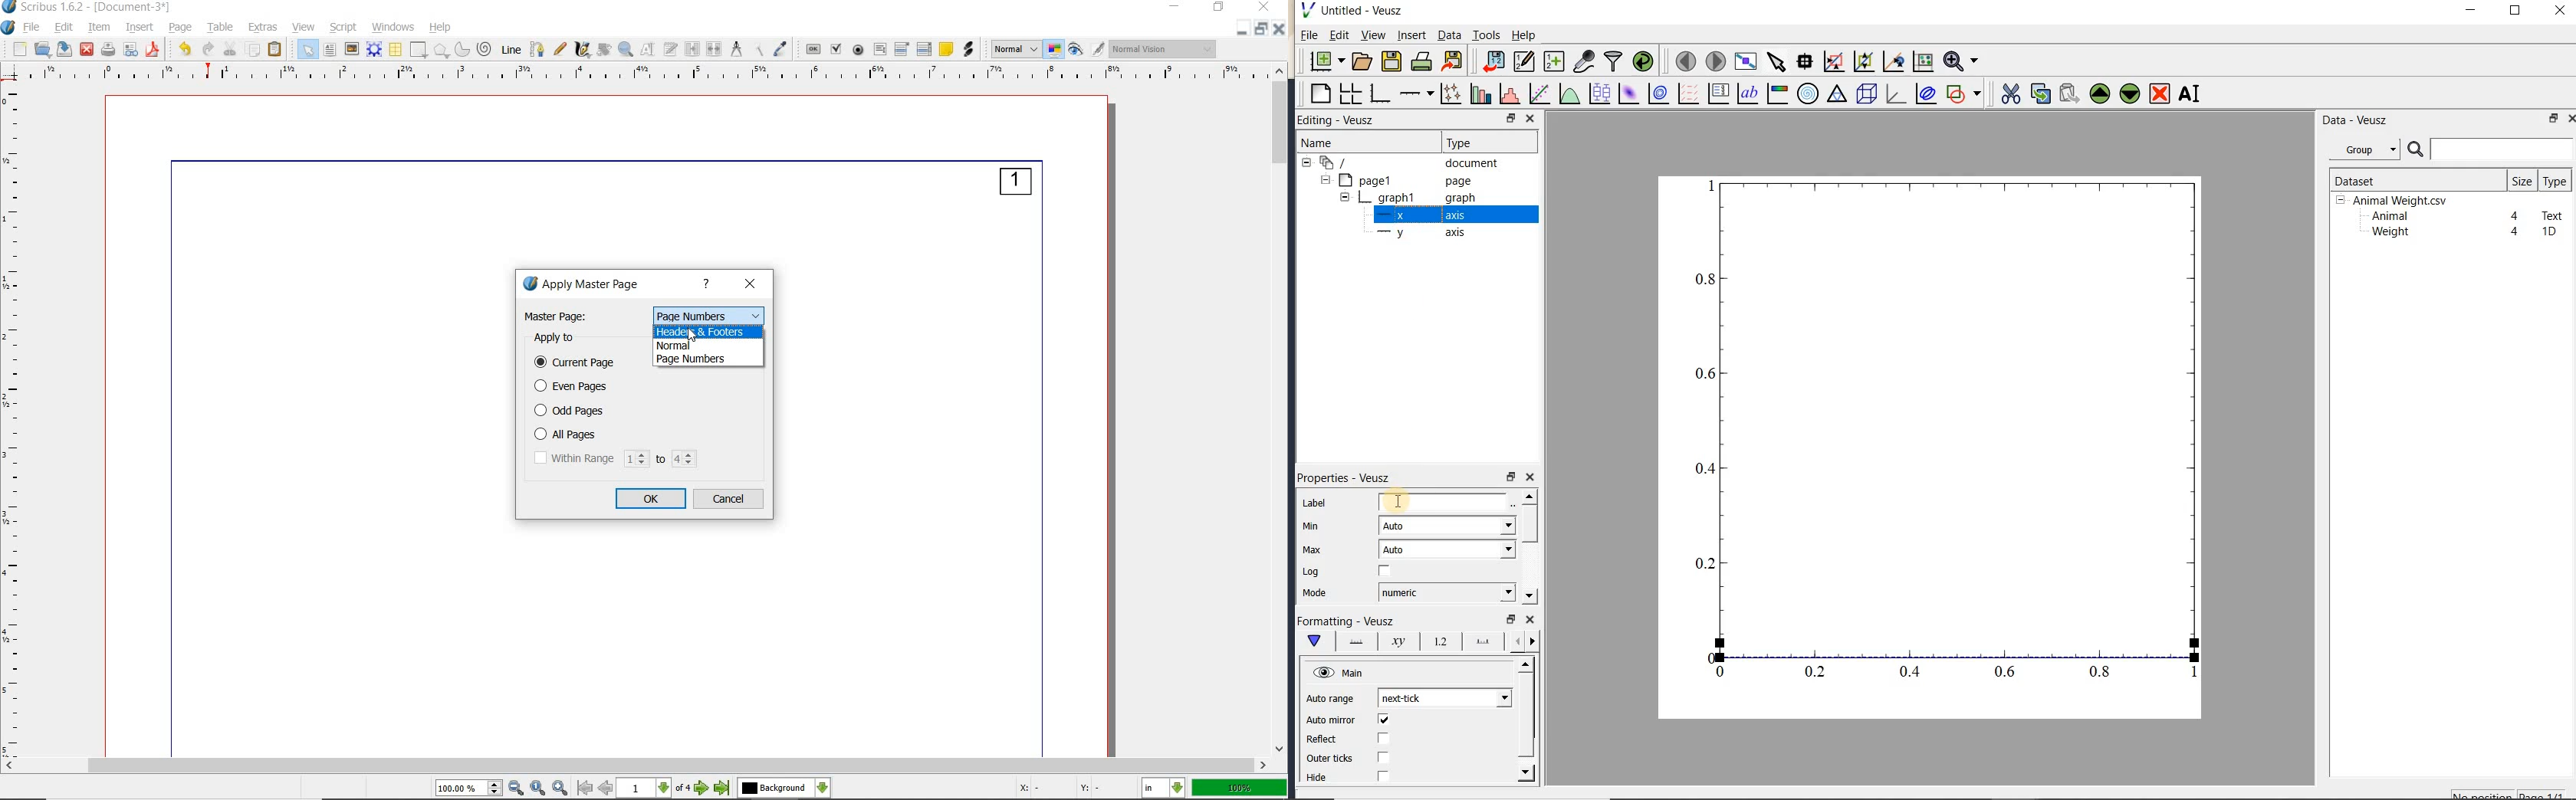 This screenshot has height=812, width=2576. I want to click on minimize, so click(1178, 6).